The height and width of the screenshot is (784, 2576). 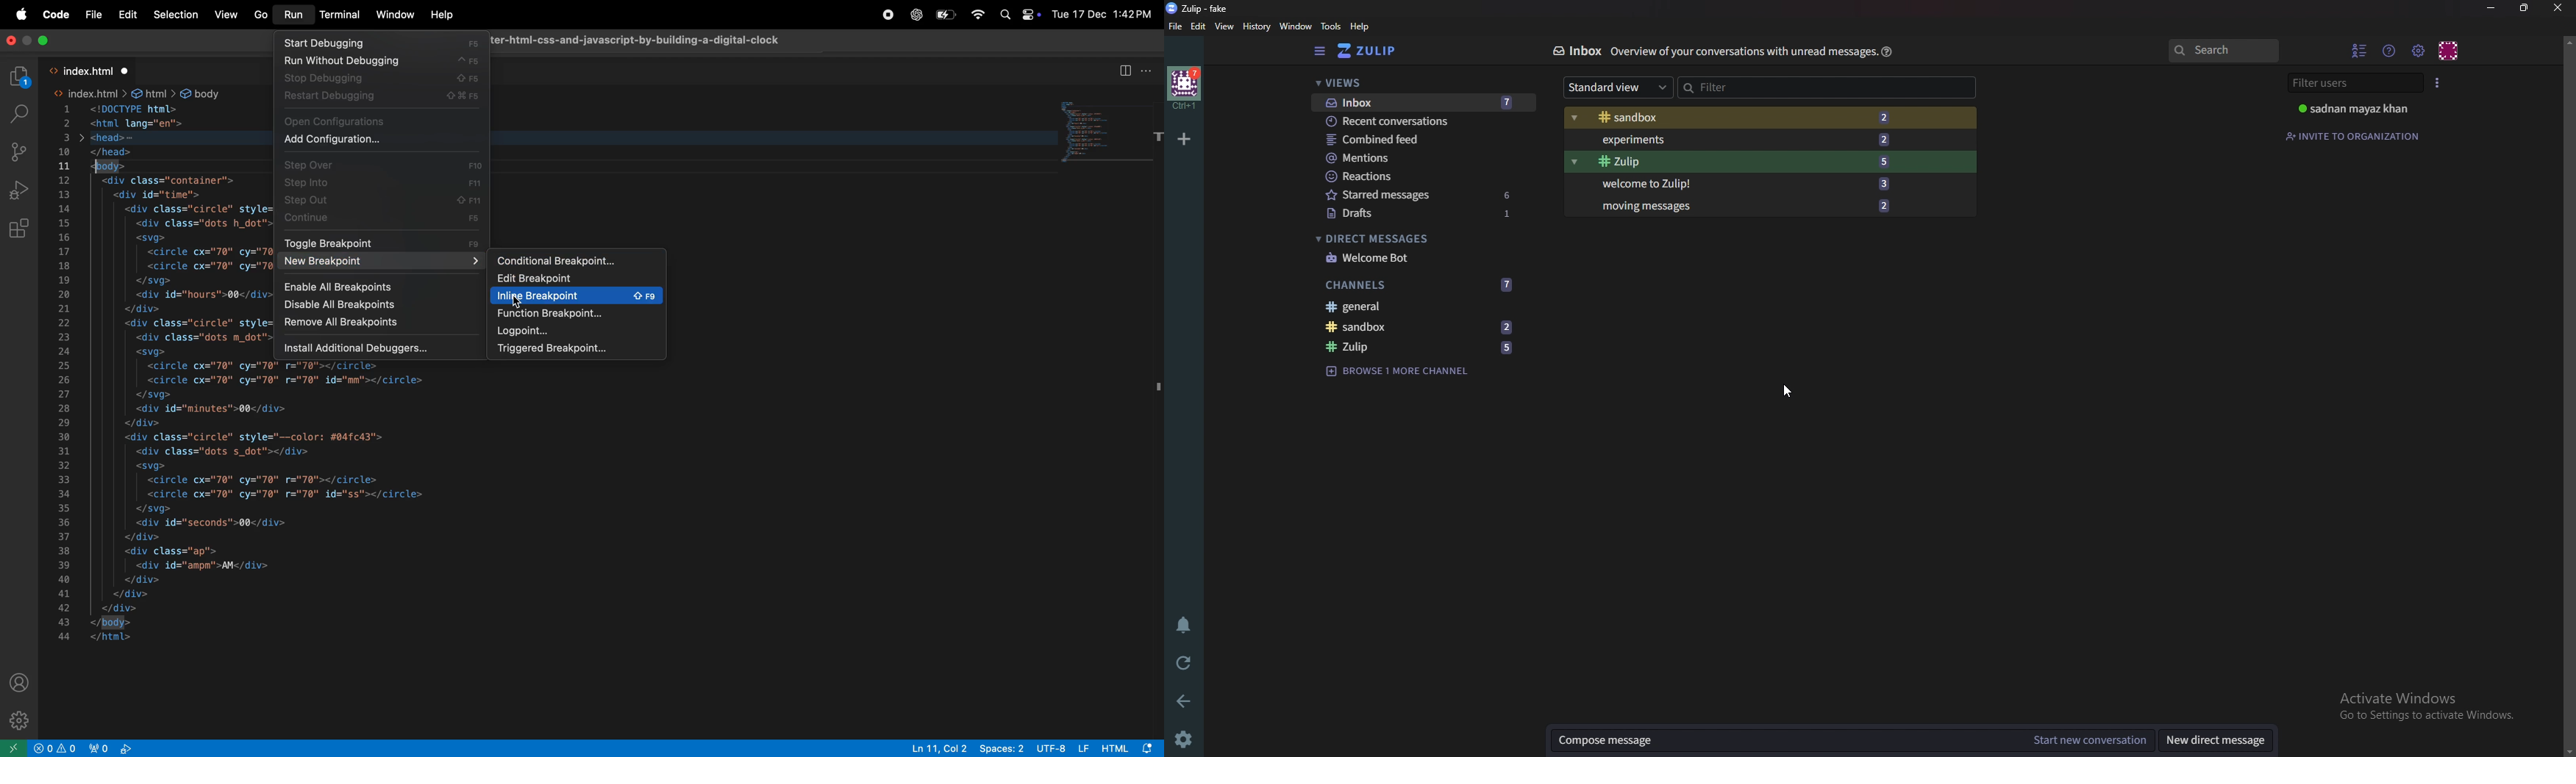 I want to click on Hide sidebar, so click(x=1320, y=51).